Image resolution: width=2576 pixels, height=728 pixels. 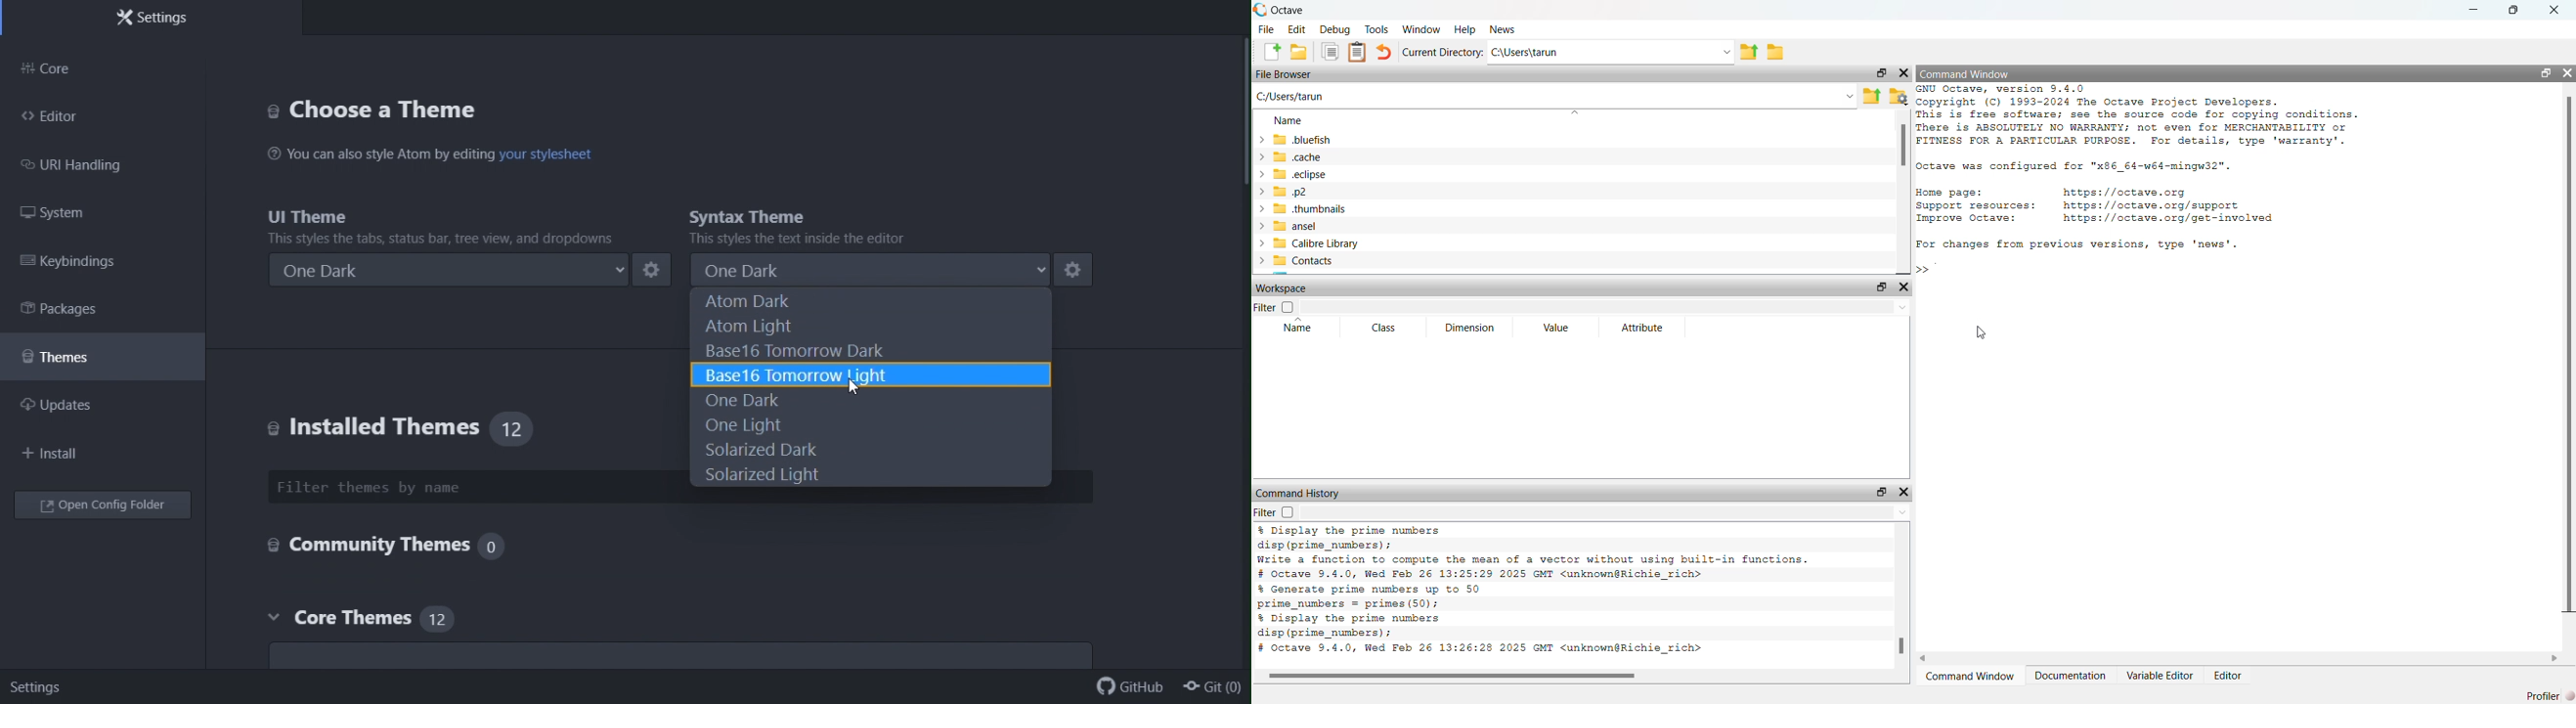 I want to click on Class, so click(x=1384, y=327).